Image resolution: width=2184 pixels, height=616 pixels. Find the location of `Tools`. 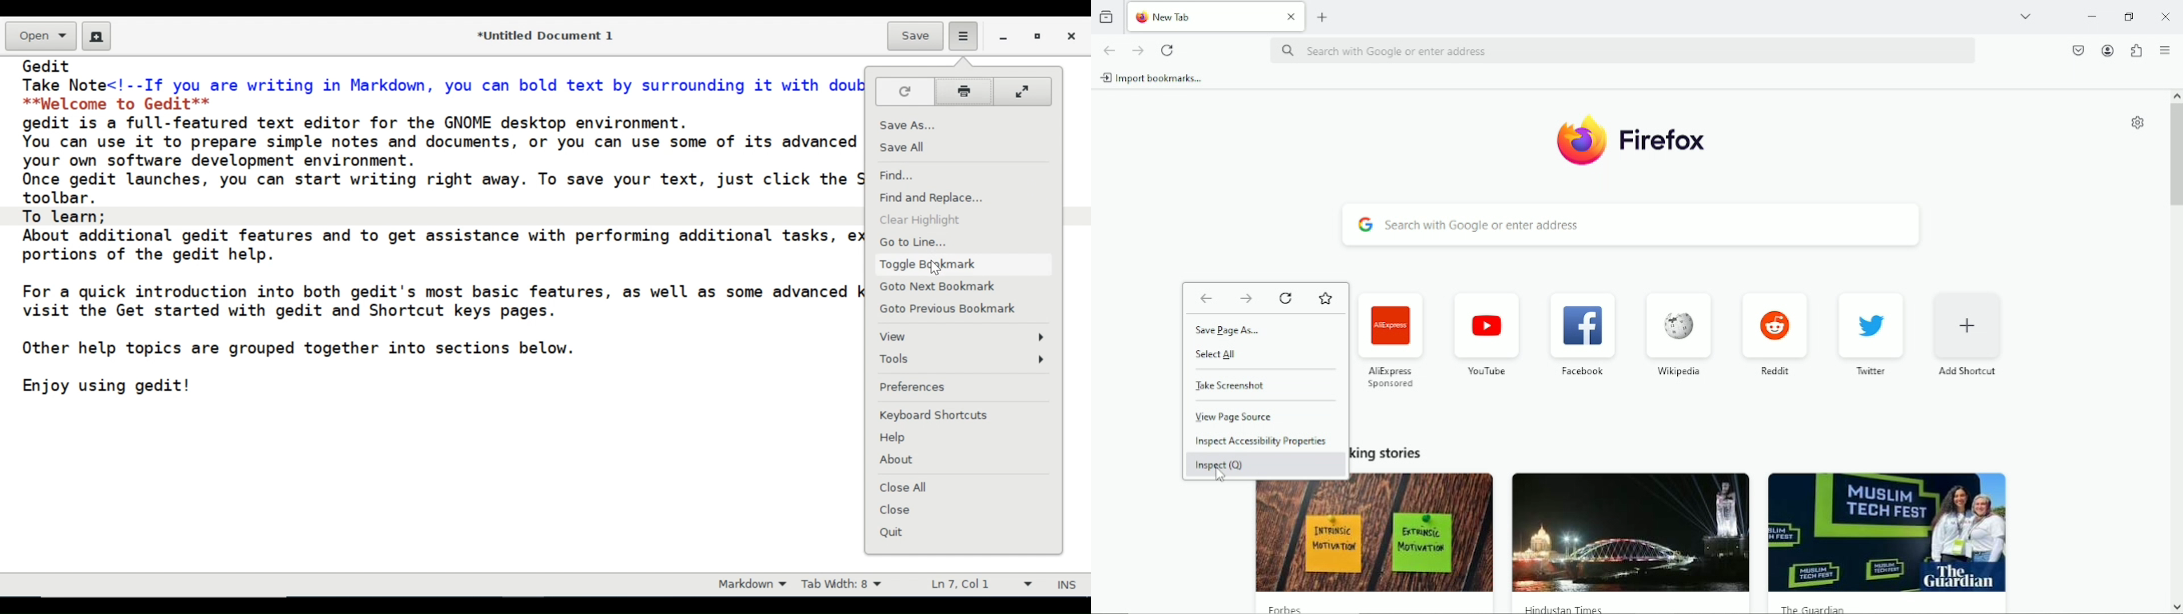

Tools is located at coordinates (966, 360).